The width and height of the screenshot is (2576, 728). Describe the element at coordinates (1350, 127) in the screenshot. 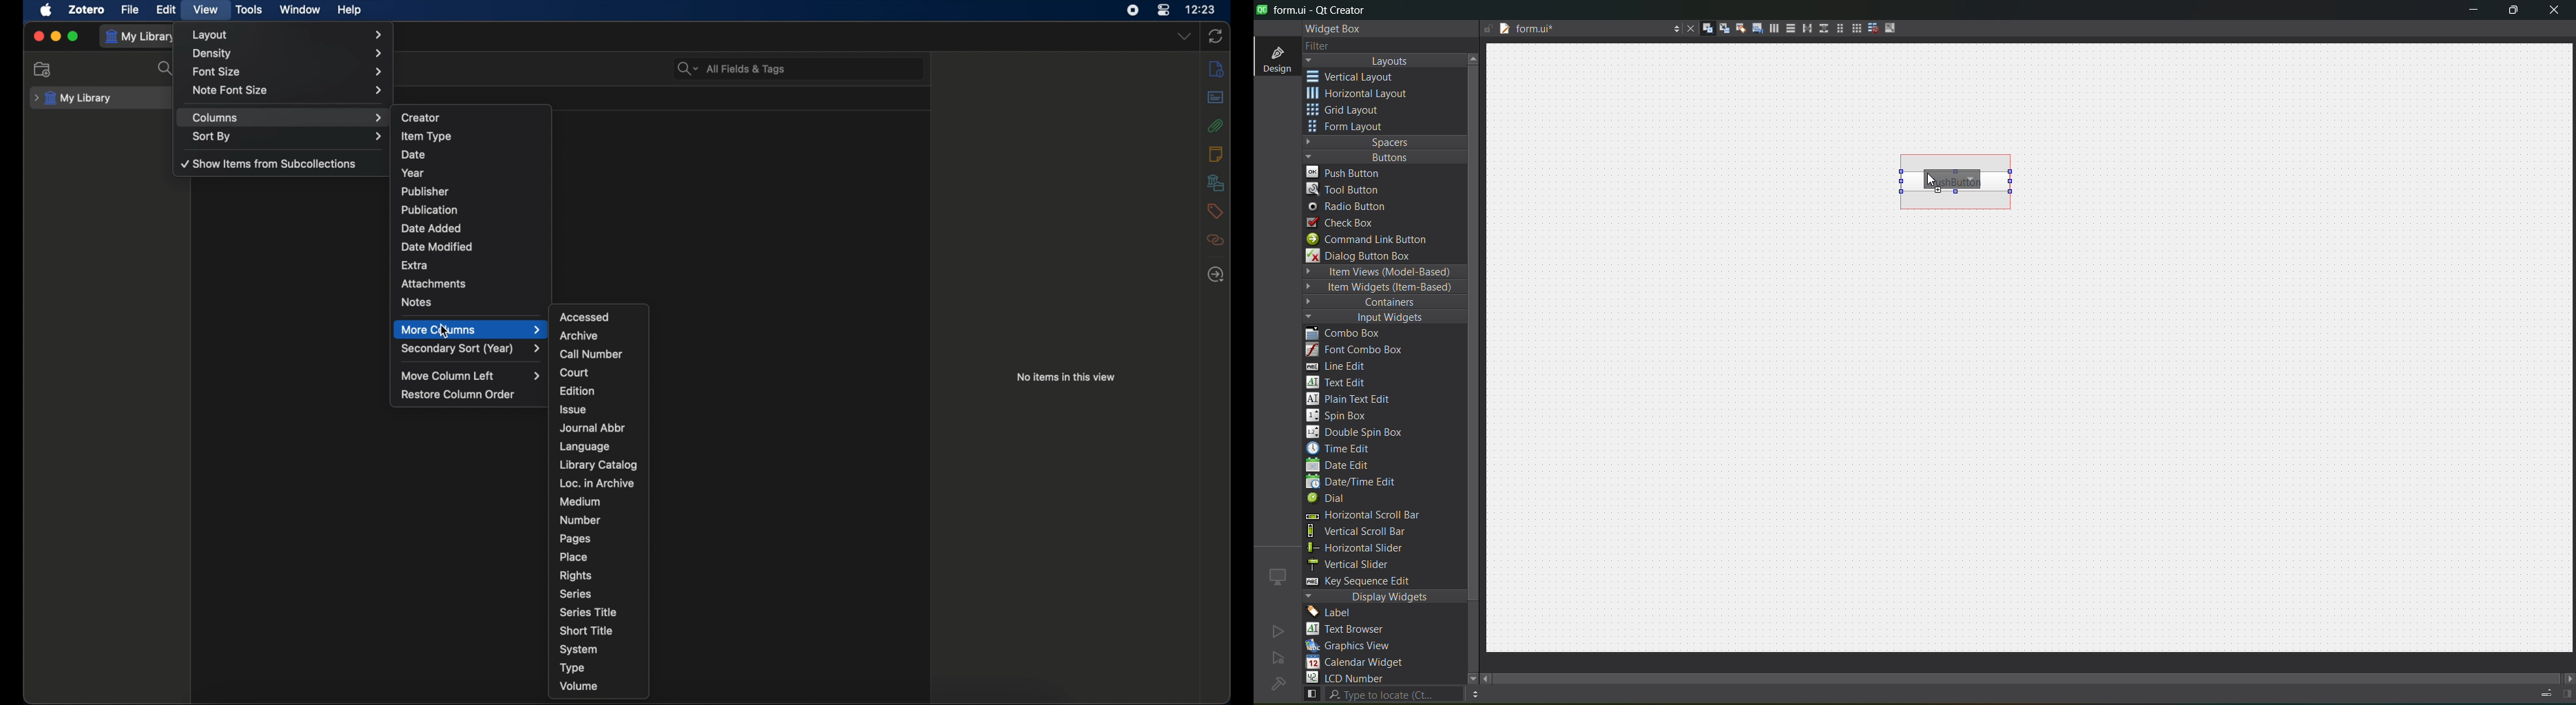

I see `form` at that location.